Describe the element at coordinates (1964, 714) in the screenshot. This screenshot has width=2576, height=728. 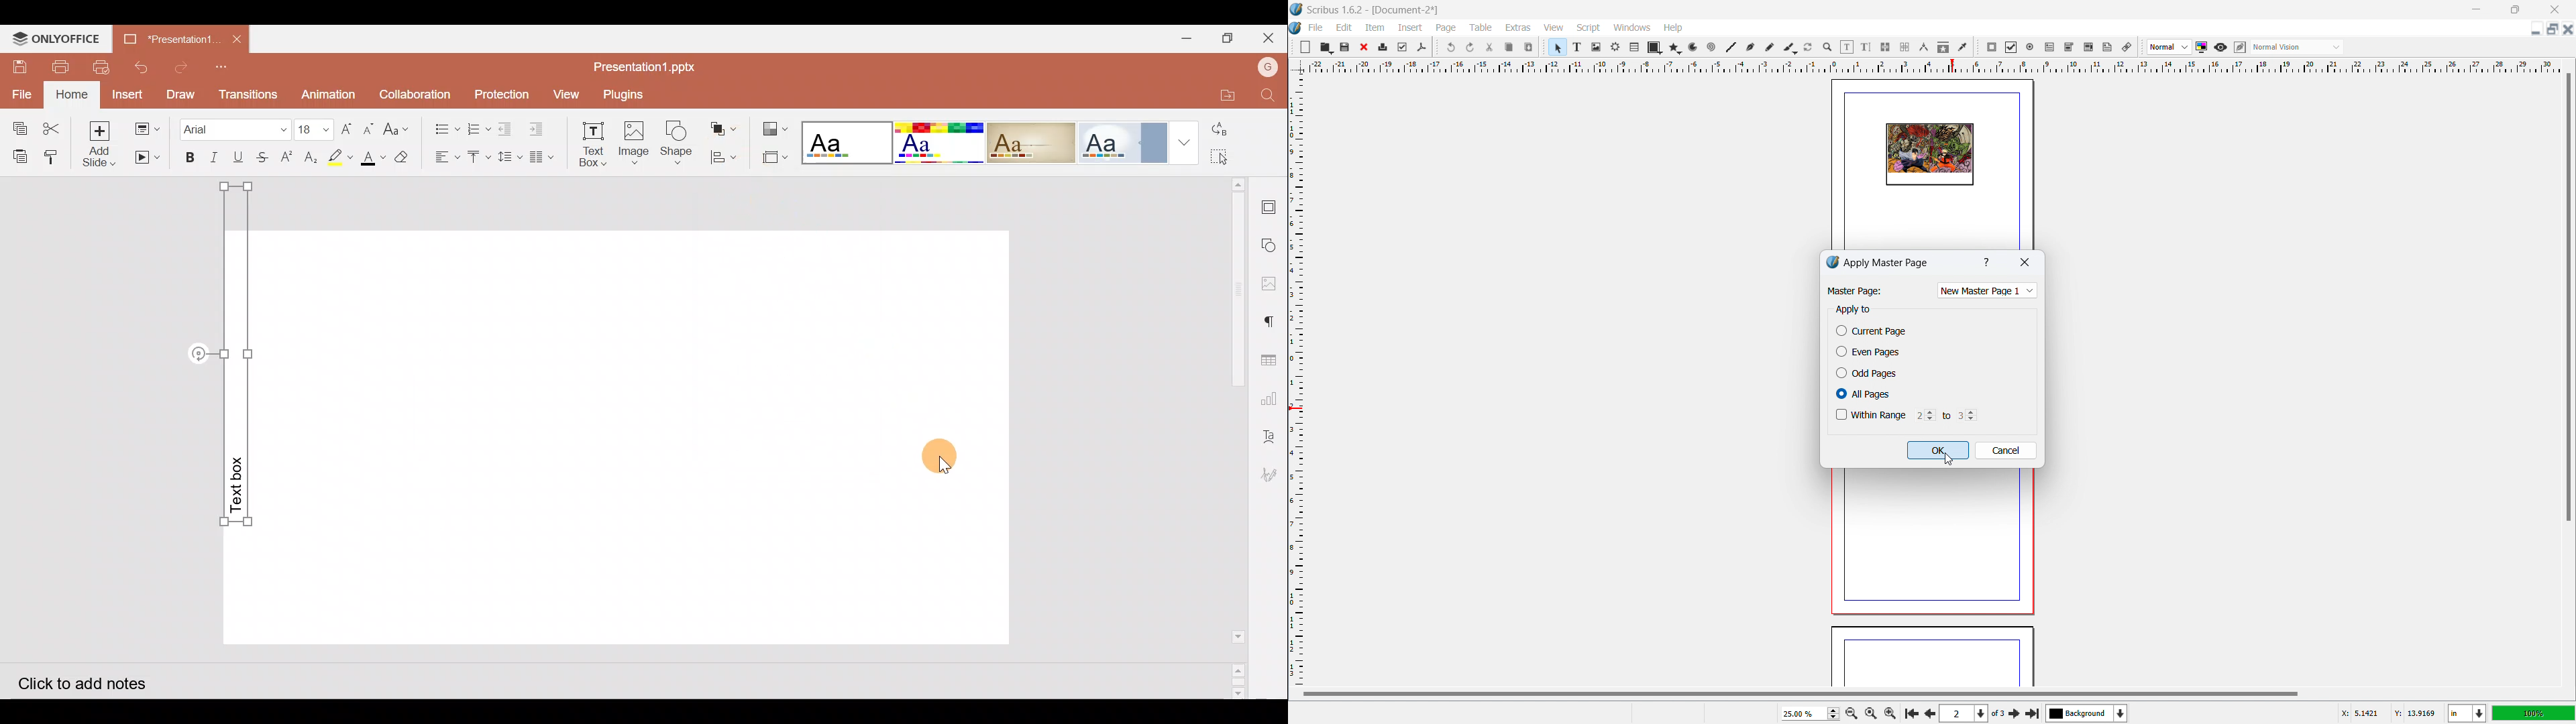
I see `select the current page` at that location.